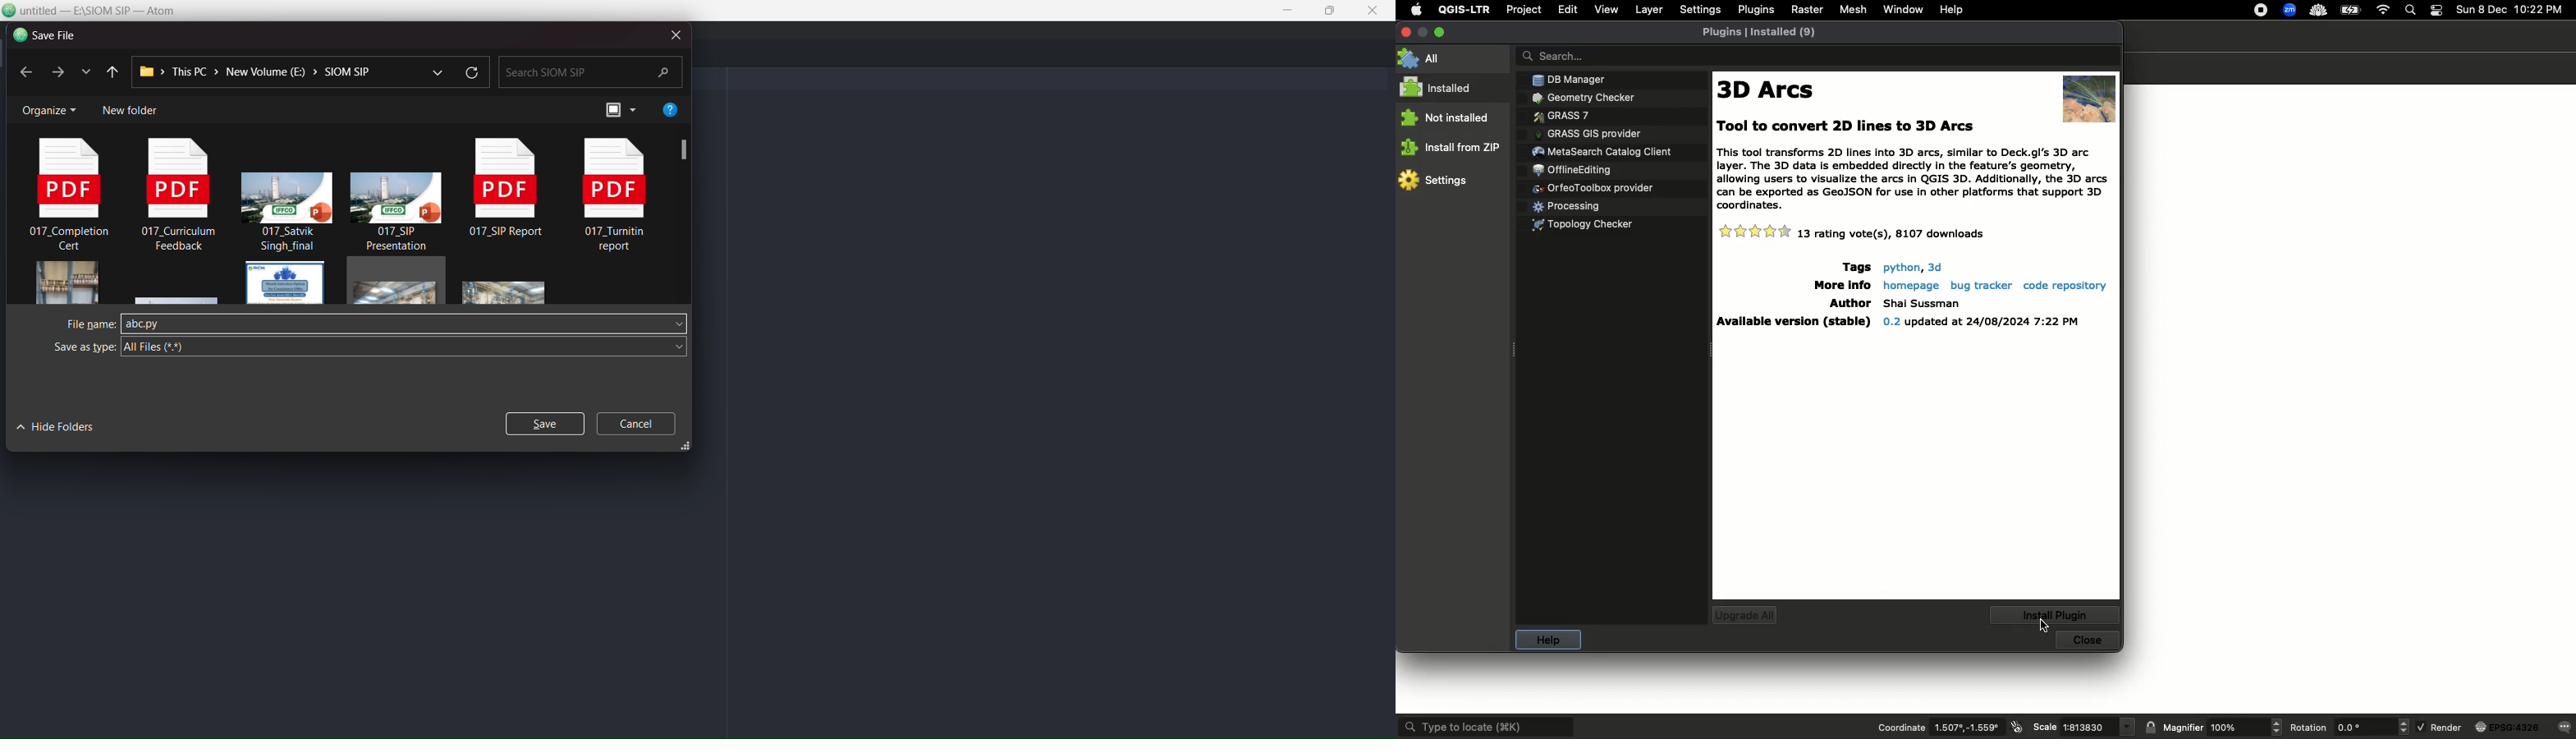 This screenshot has width=2576, height=756. Describe the element at coordinates (2066, 285) in the screenshot. I see `code repository` at that location.